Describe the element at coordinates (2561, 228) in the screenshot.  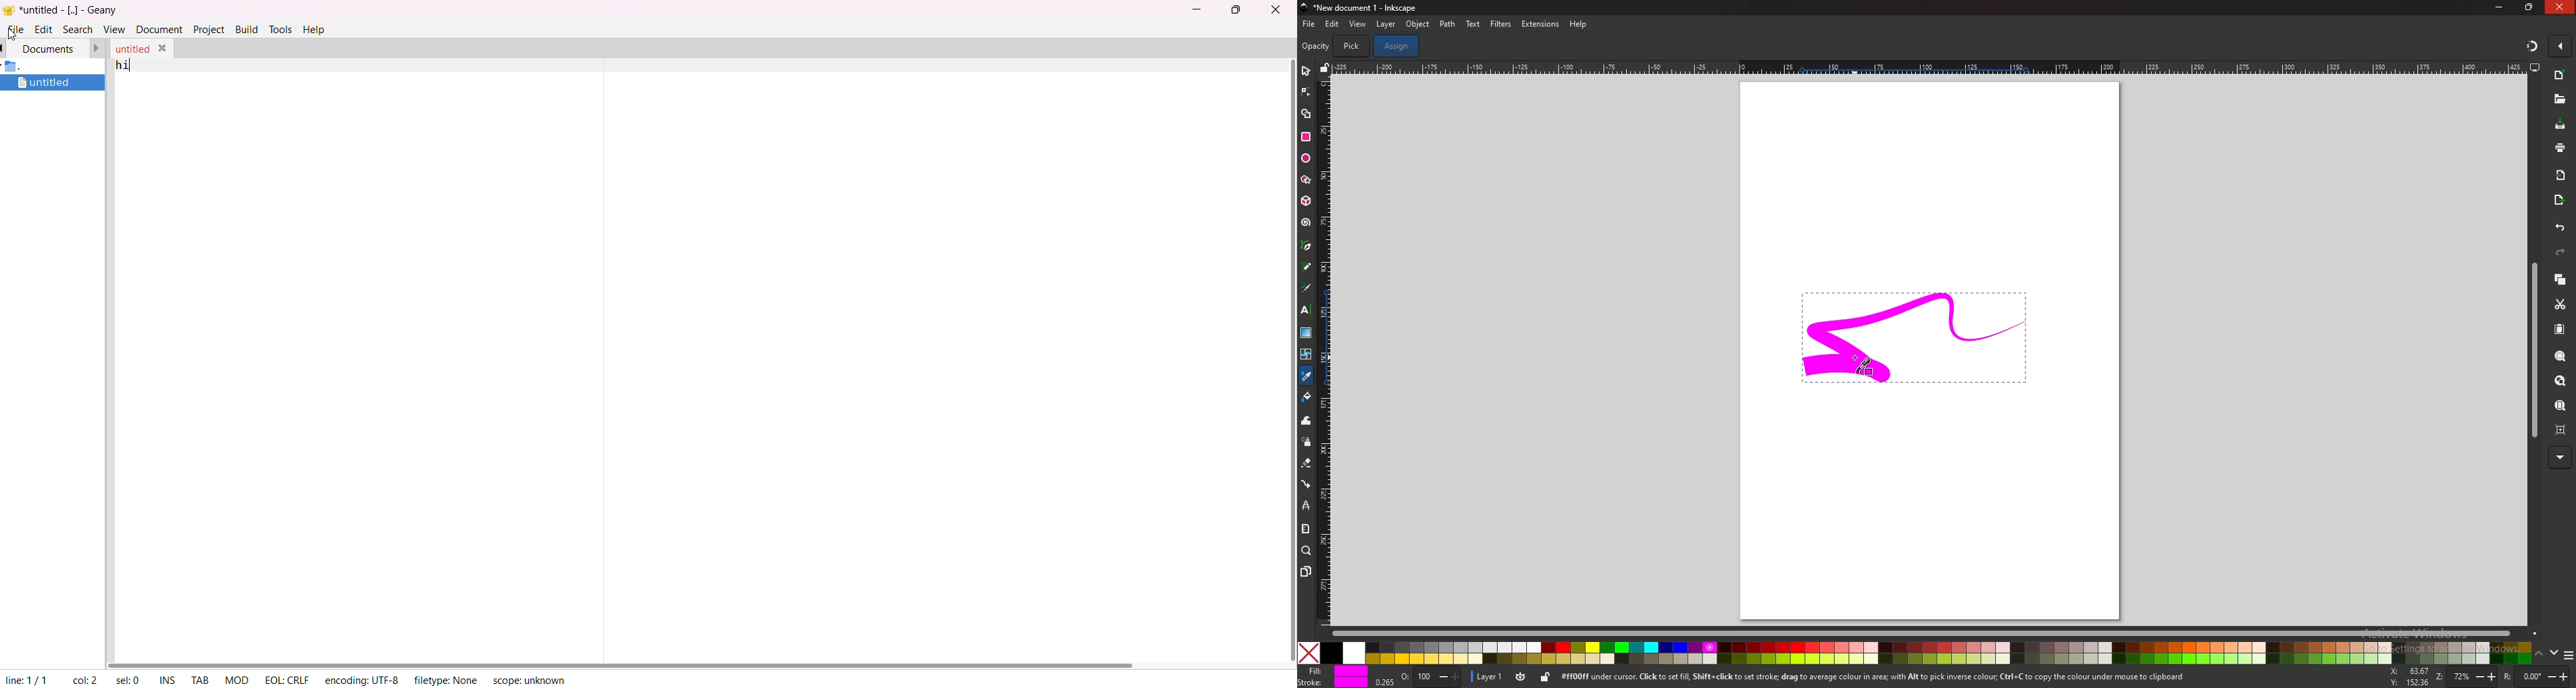
I see `undo` at that location.